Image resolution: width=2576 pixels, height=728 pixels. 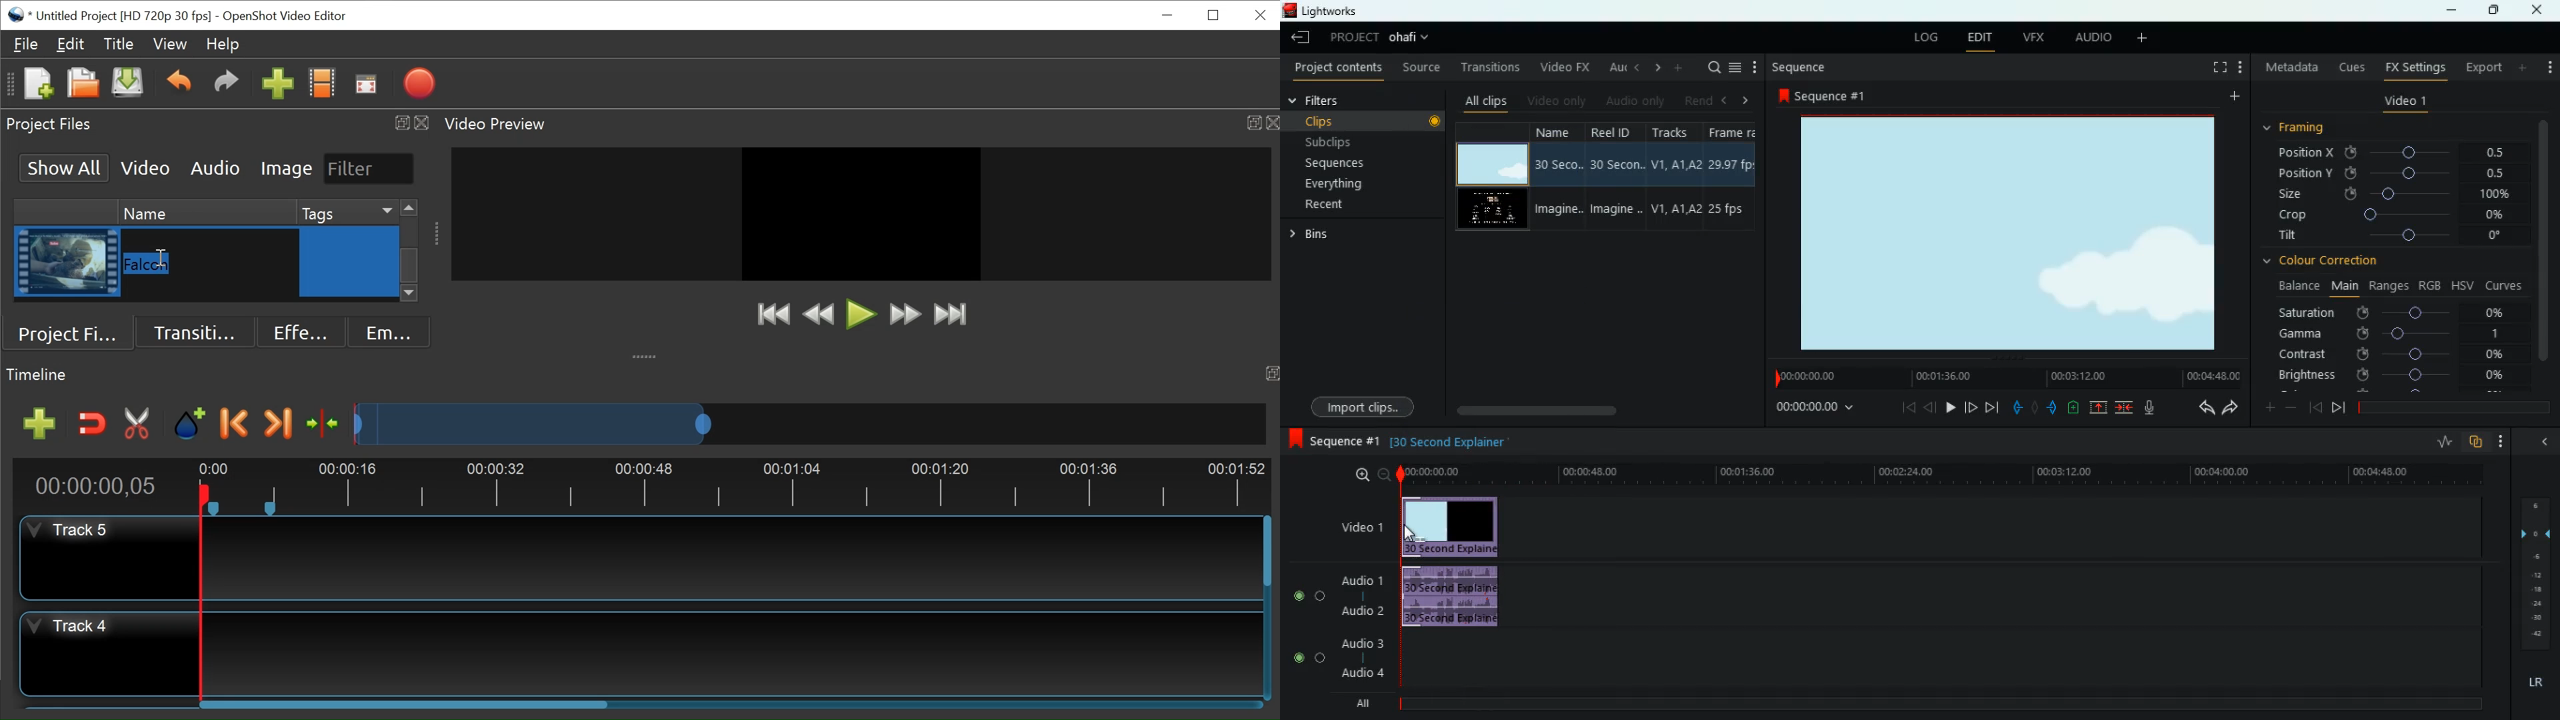 What do you see at coordinates (2030, 38) in the screenshot?
I see `vfx` at bounding box center [2030, 38].